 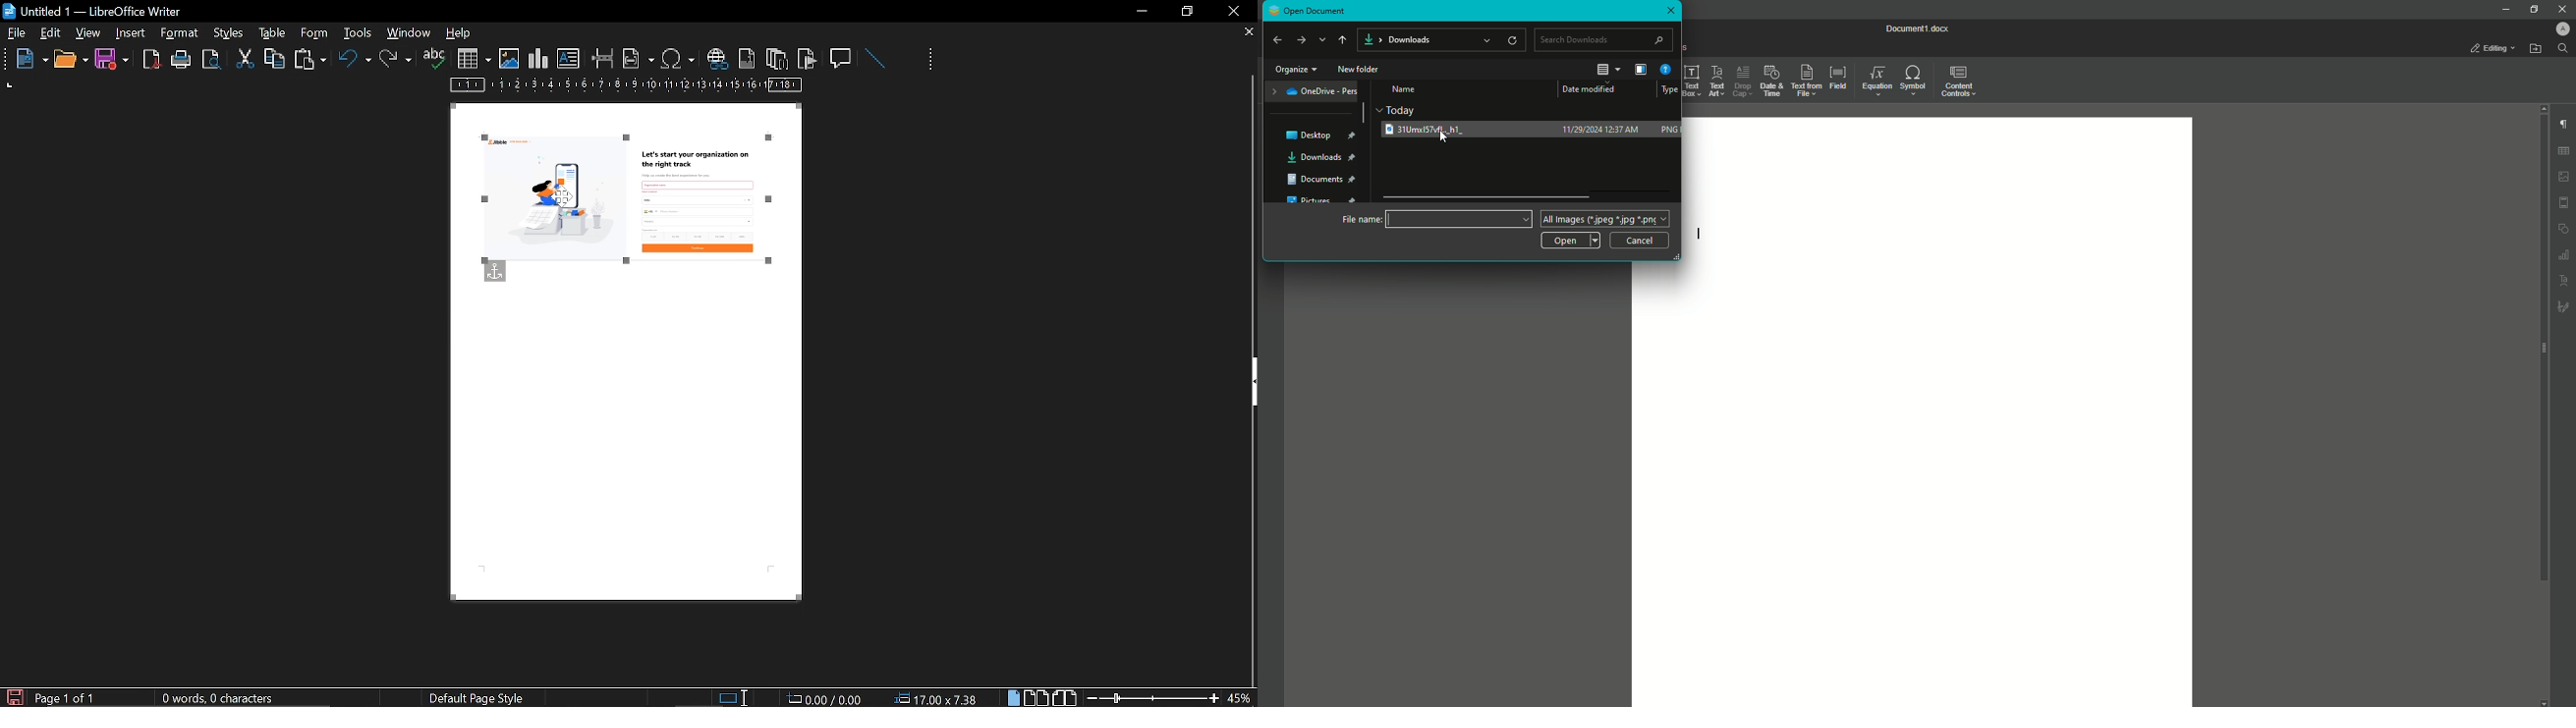 I want to click on insert table, so click(x=474, y=59).